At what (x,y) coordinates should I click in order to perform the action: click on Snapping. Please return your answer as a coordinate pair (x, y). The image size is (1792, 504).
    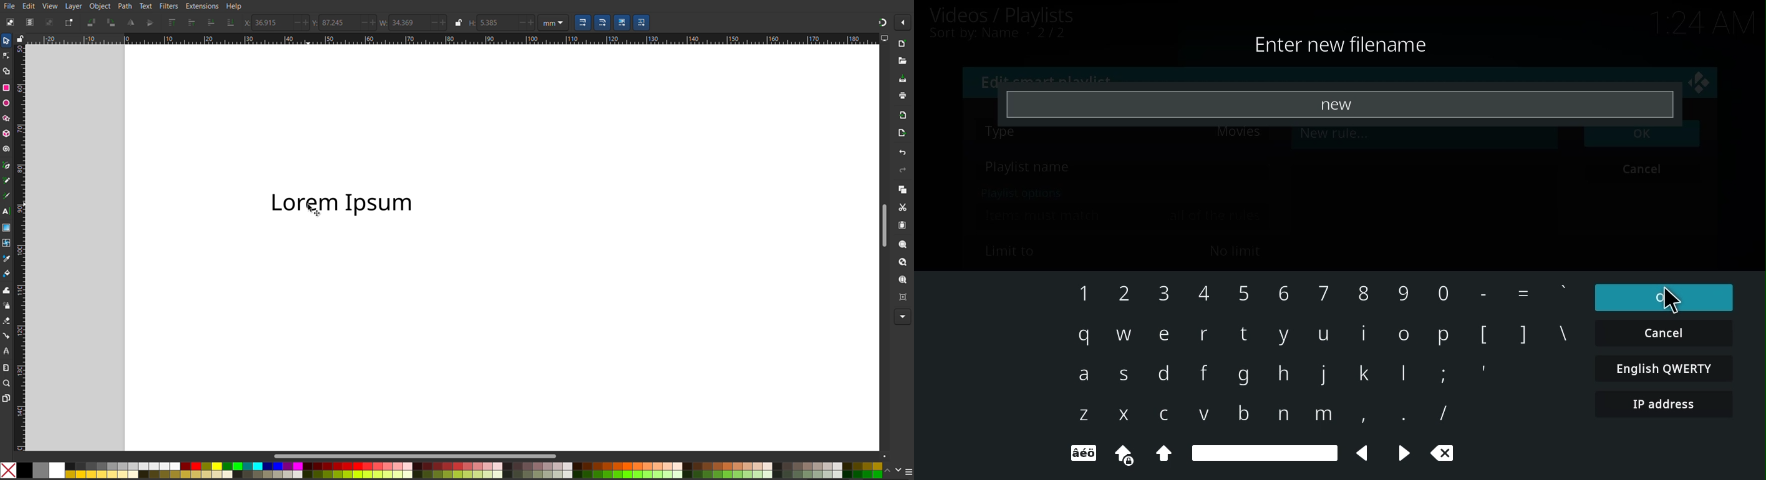
    Looking at the image, I should click on (880, 23).